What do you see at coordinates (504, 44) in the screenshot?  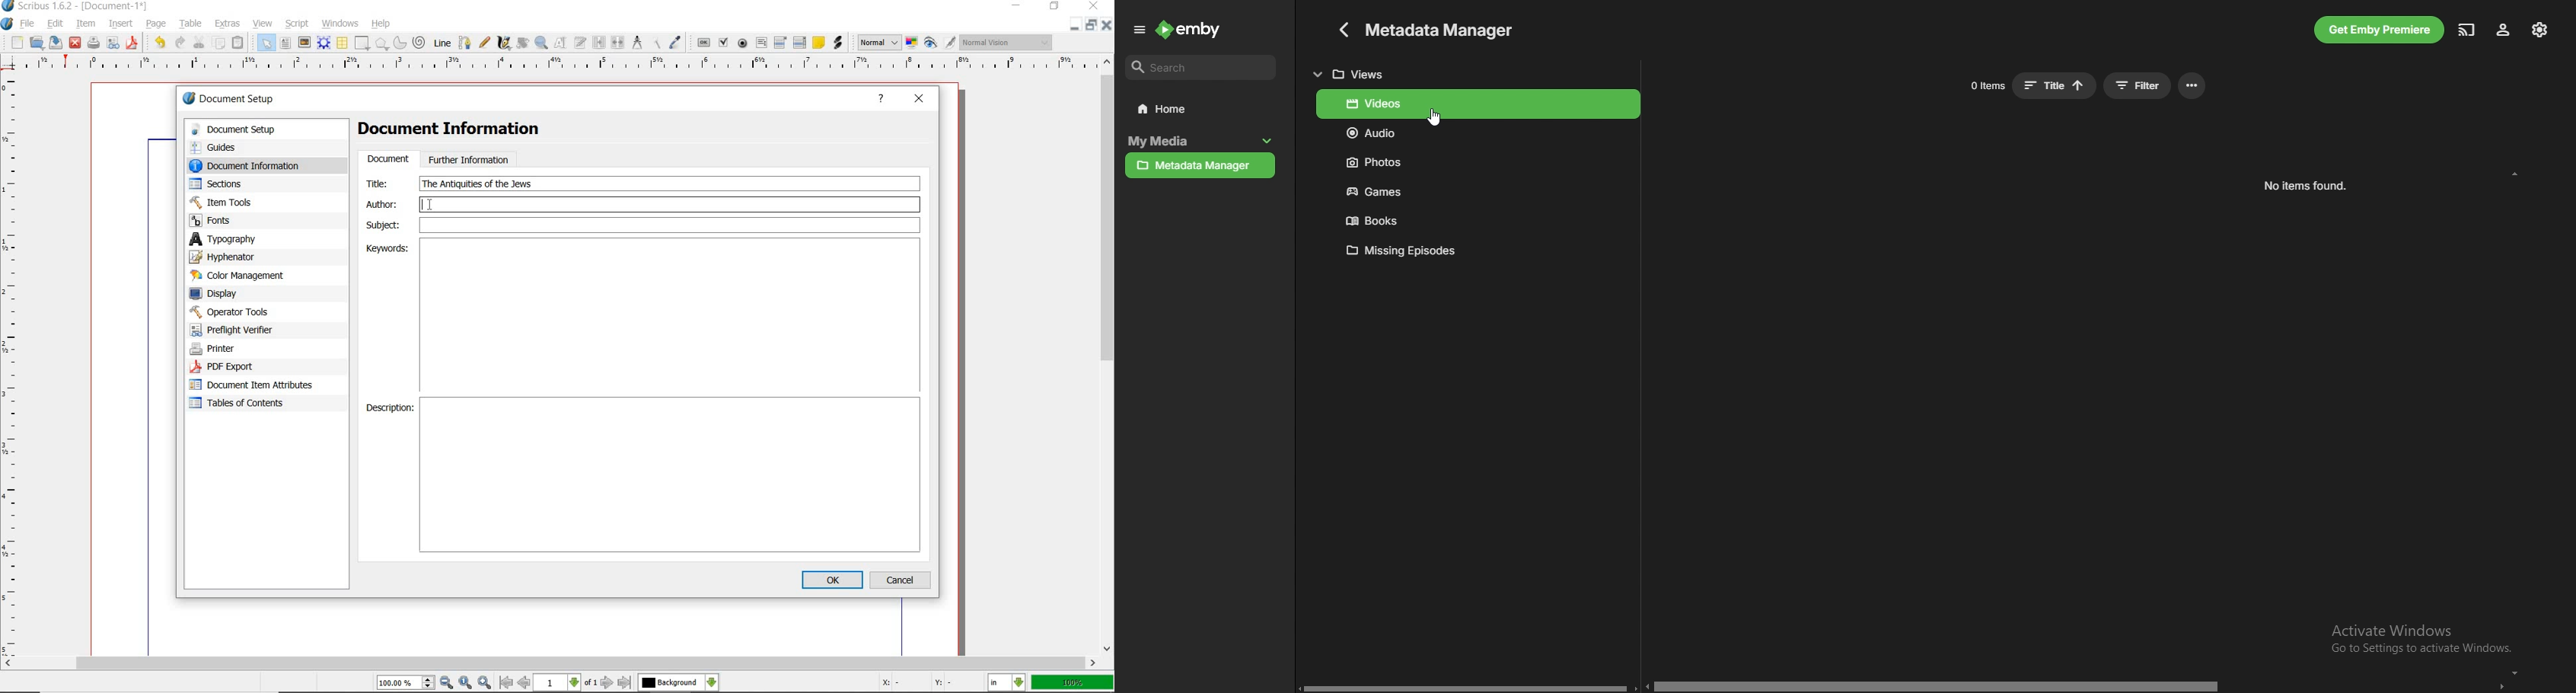 I see `calligraphic line` at bounding box center [504, 44].